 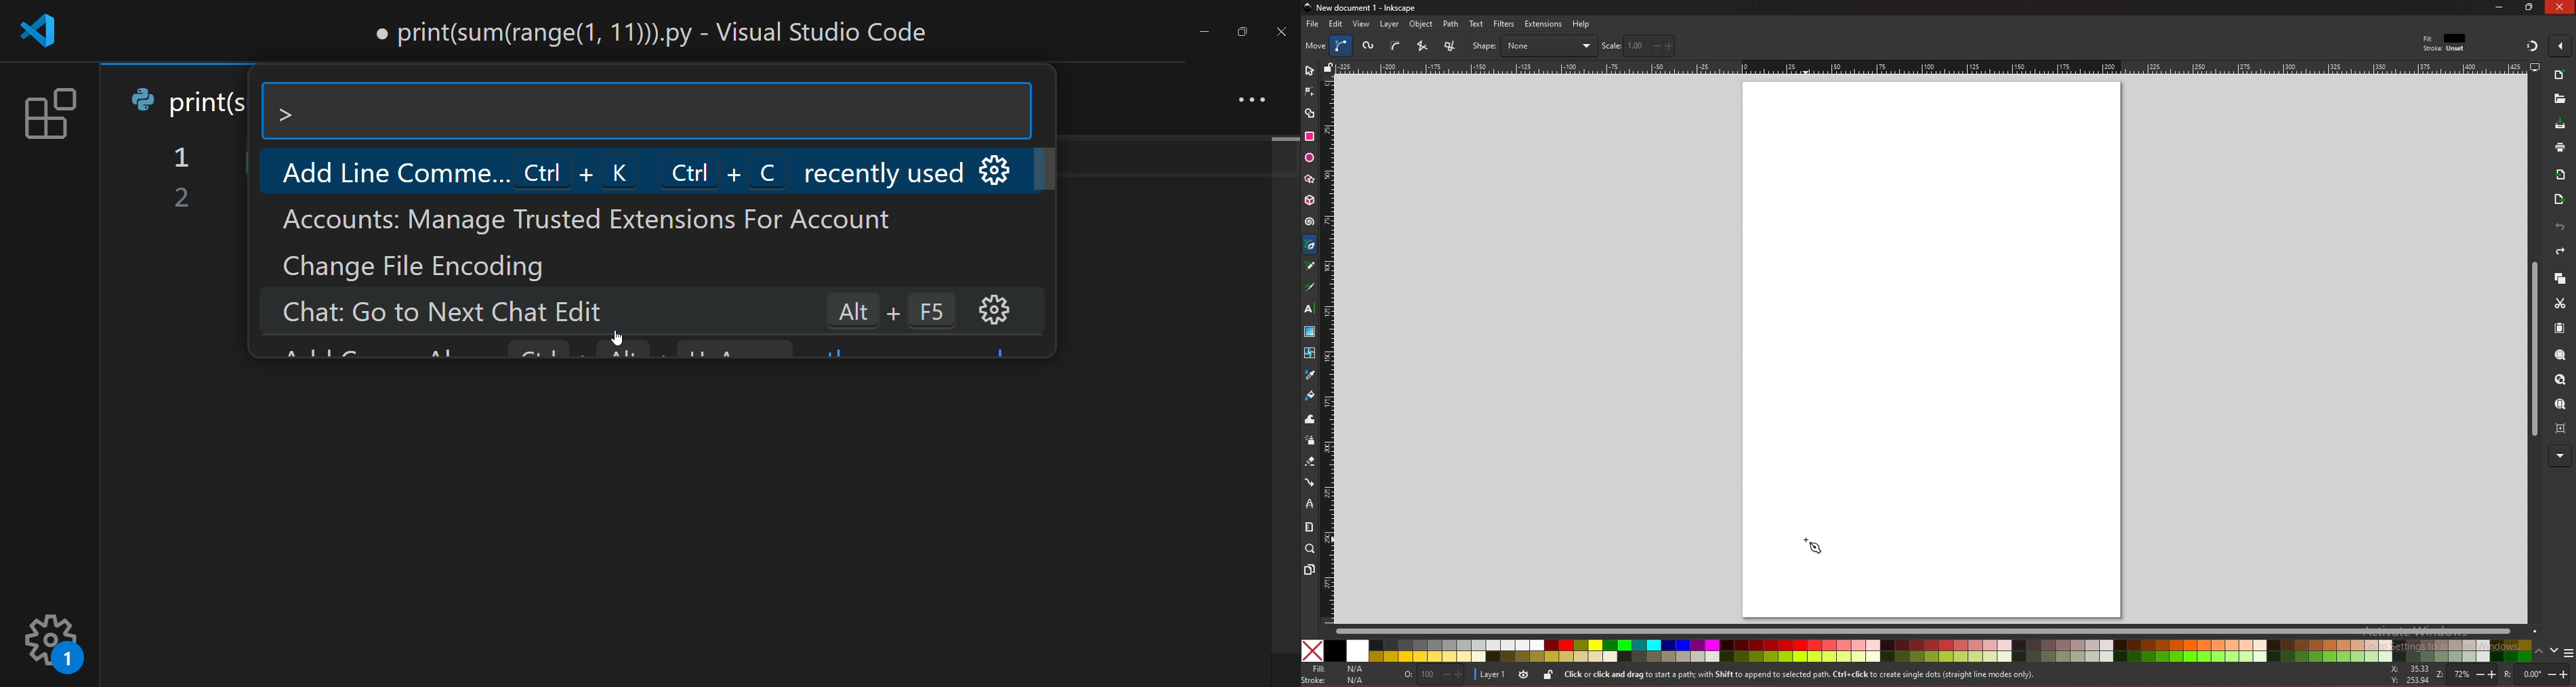 What do you see at coordinates (191, 99) in the screenshot?
I see `print(s` at bounding box center [191, 99].